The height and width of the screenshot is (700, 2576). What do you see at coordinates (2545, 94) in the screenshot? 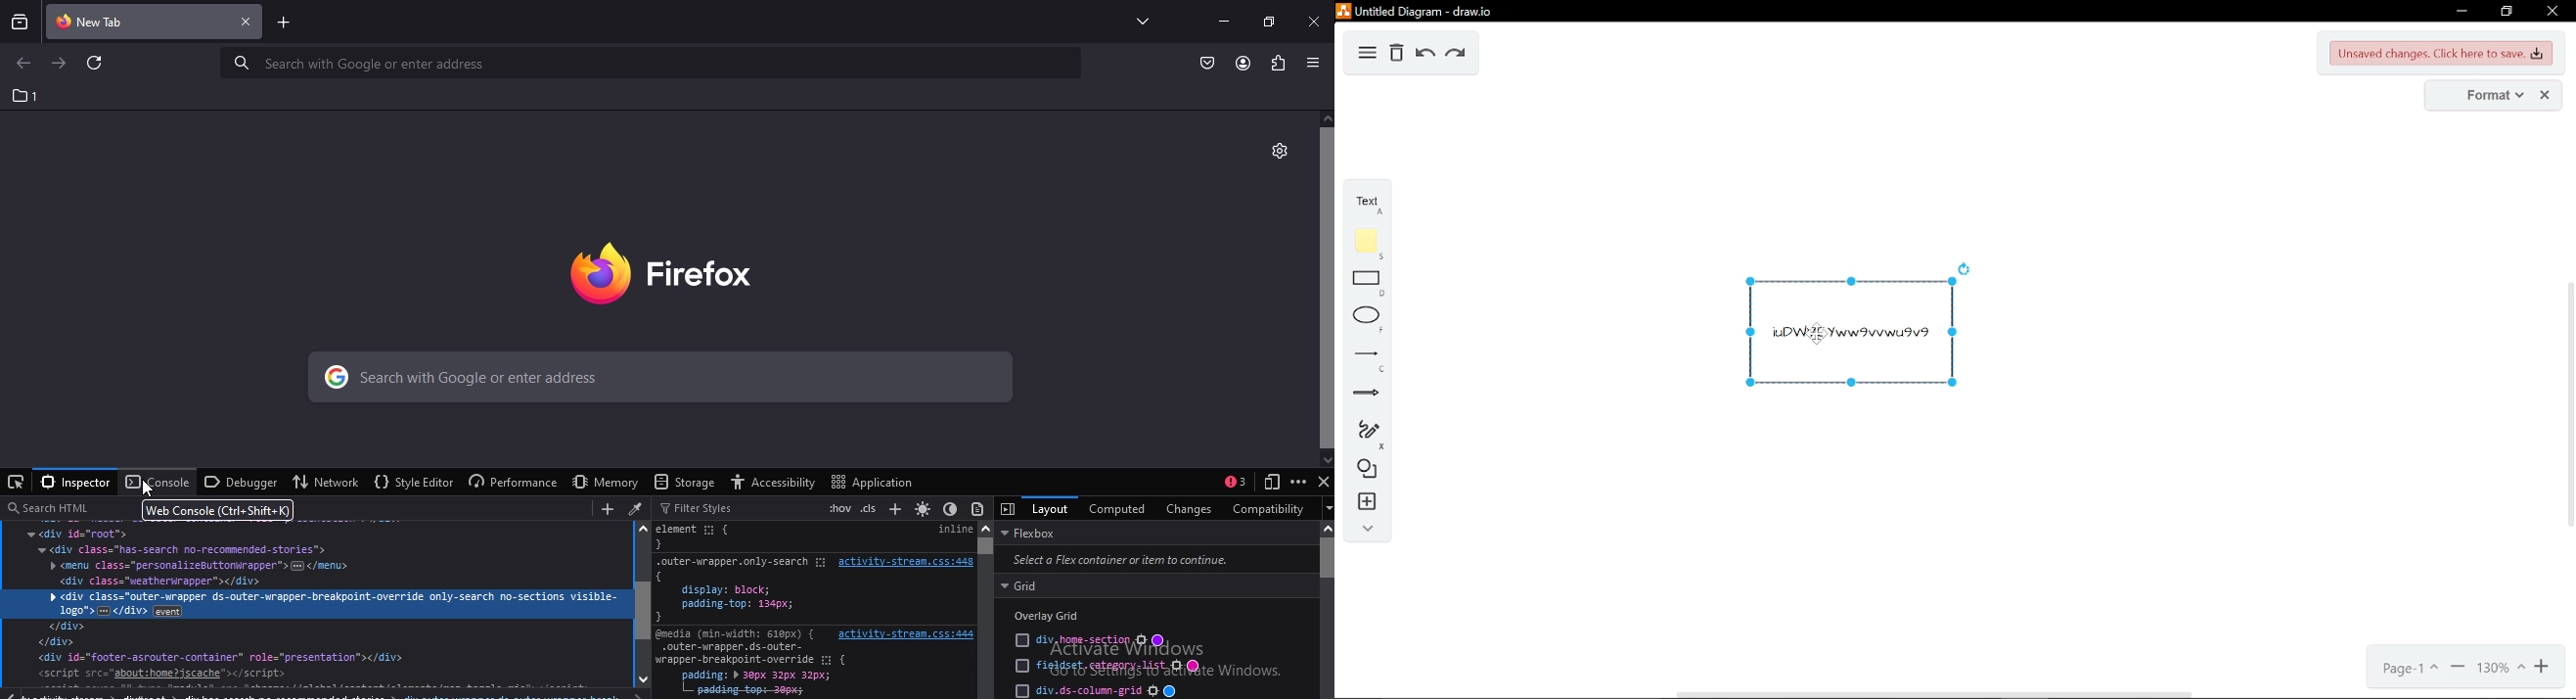
I see `close format` at bounding box center [2545, 94].